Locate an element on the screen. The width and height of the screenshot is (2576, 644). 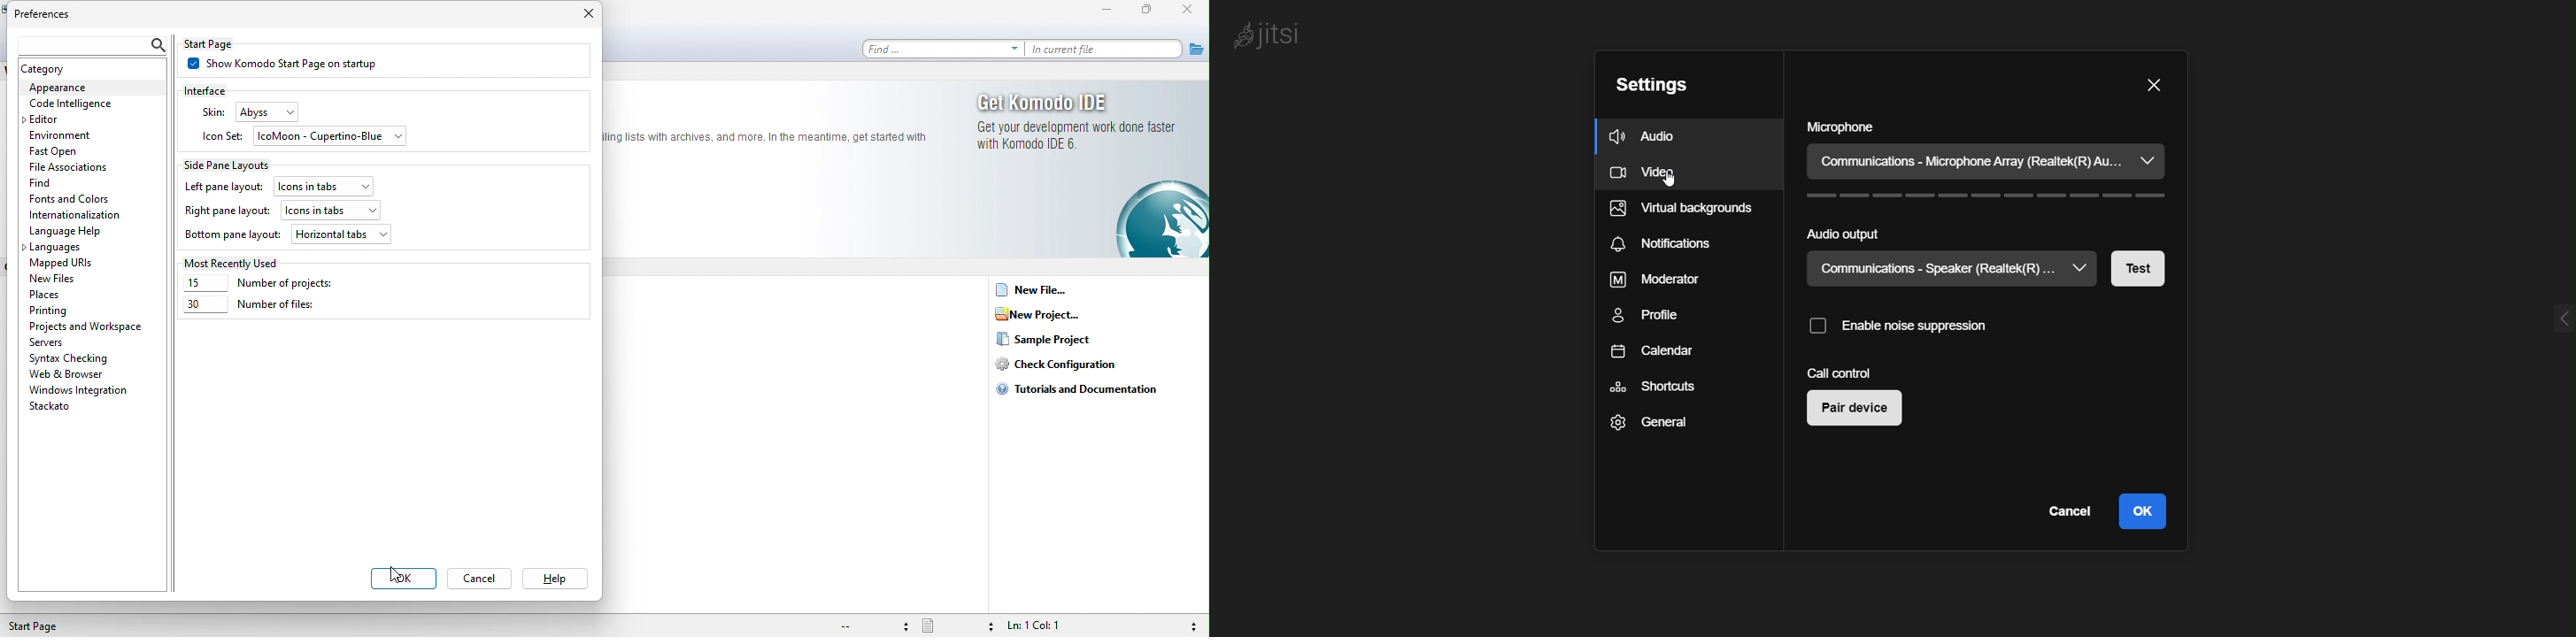
icomoon-cupertino-blue is located at coordinates (332, 138).